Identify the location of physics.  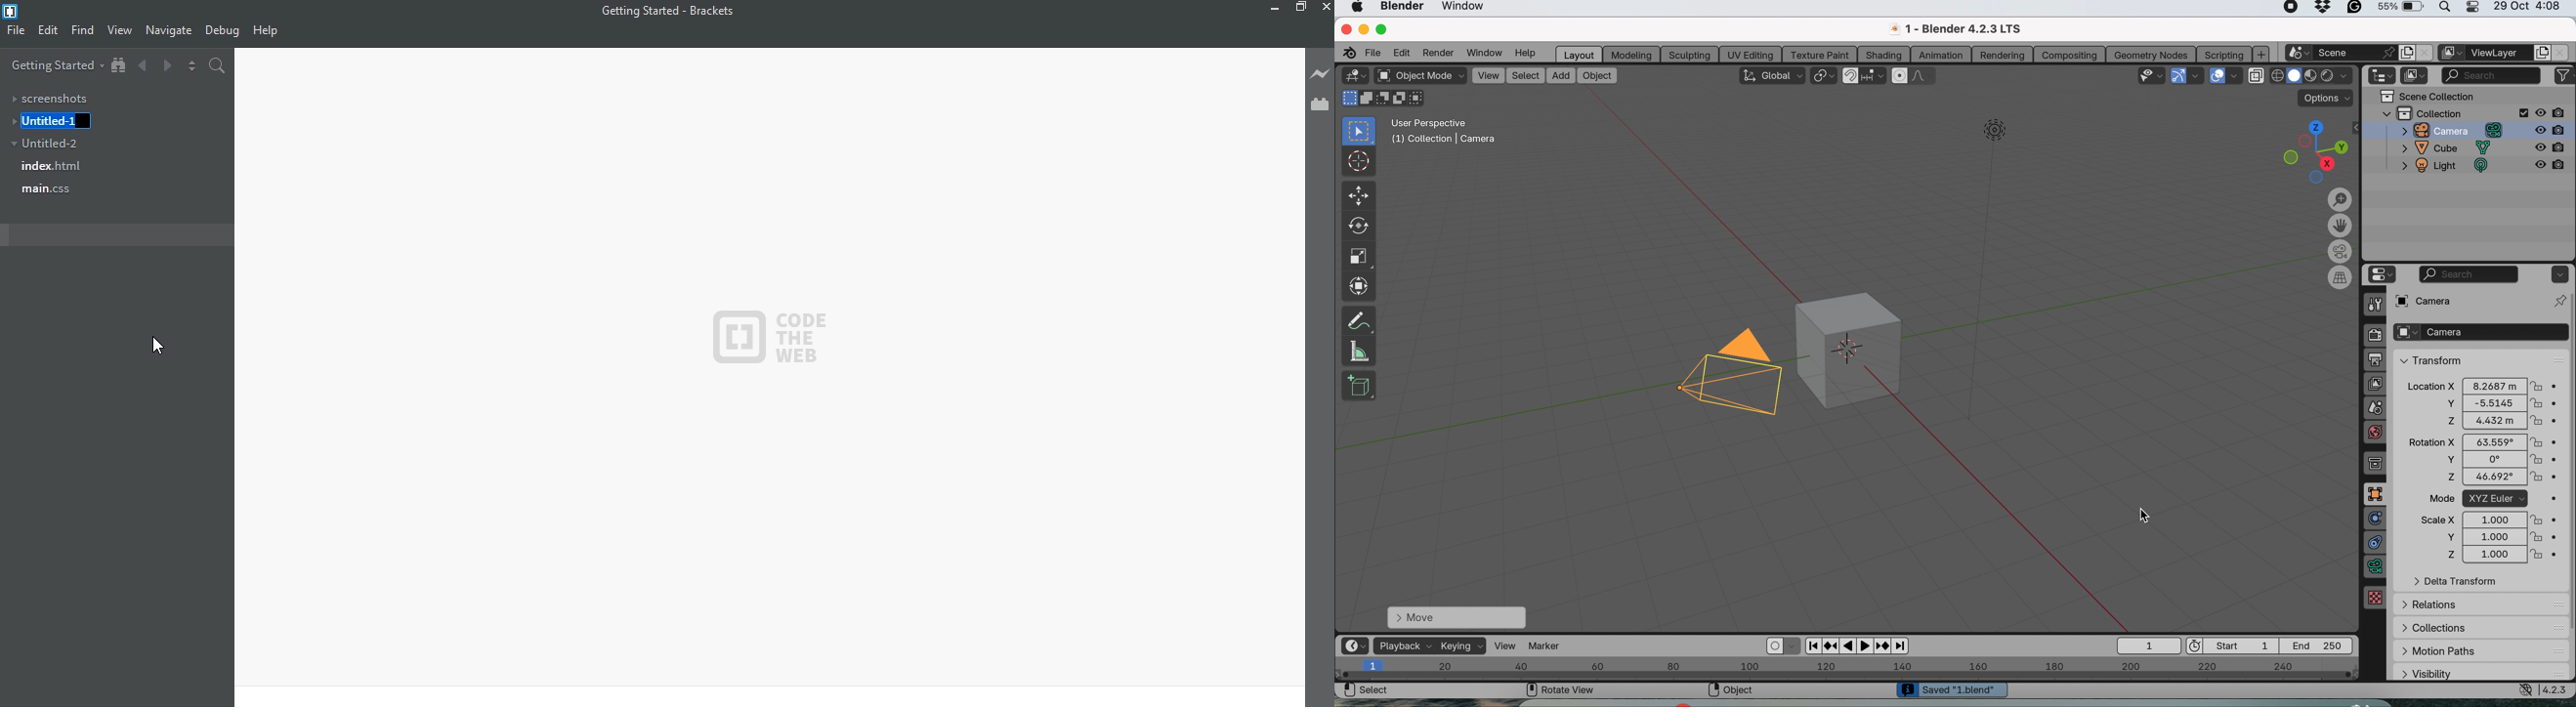
(2376, 518).